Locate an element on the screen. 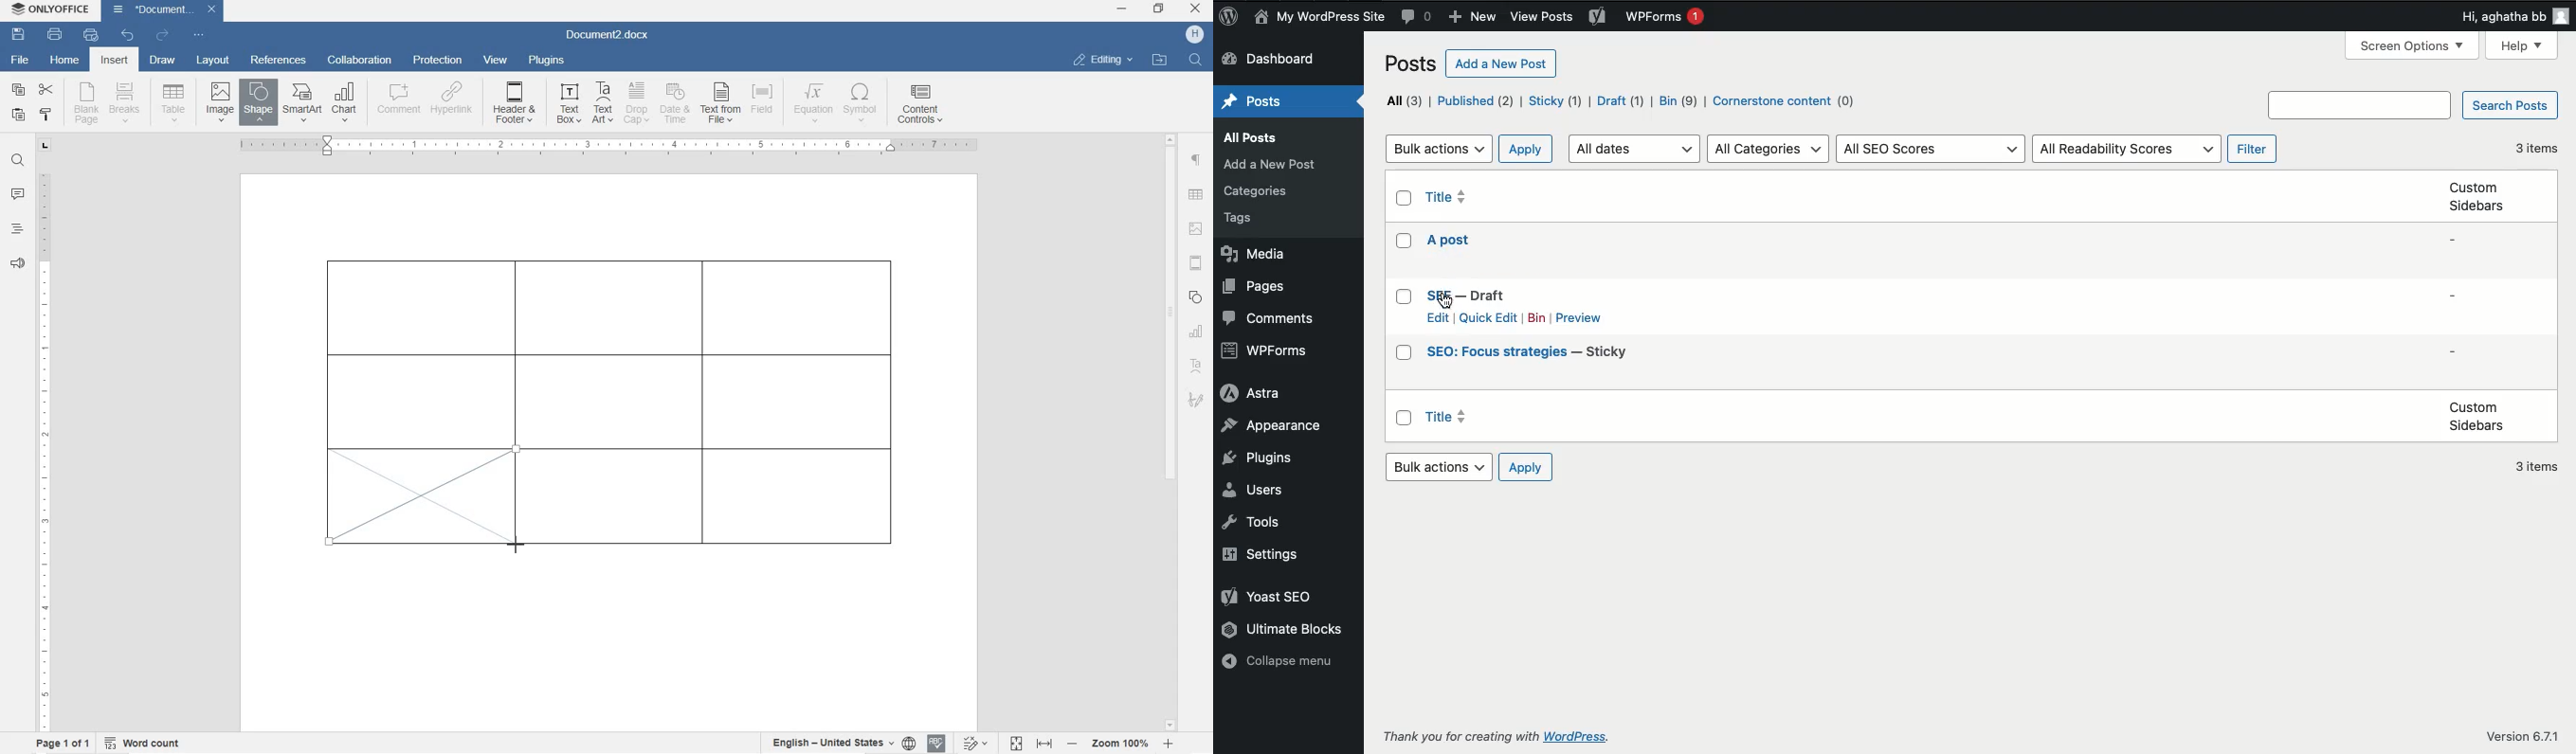  Checkbox is located at coordinates (1400, 197).